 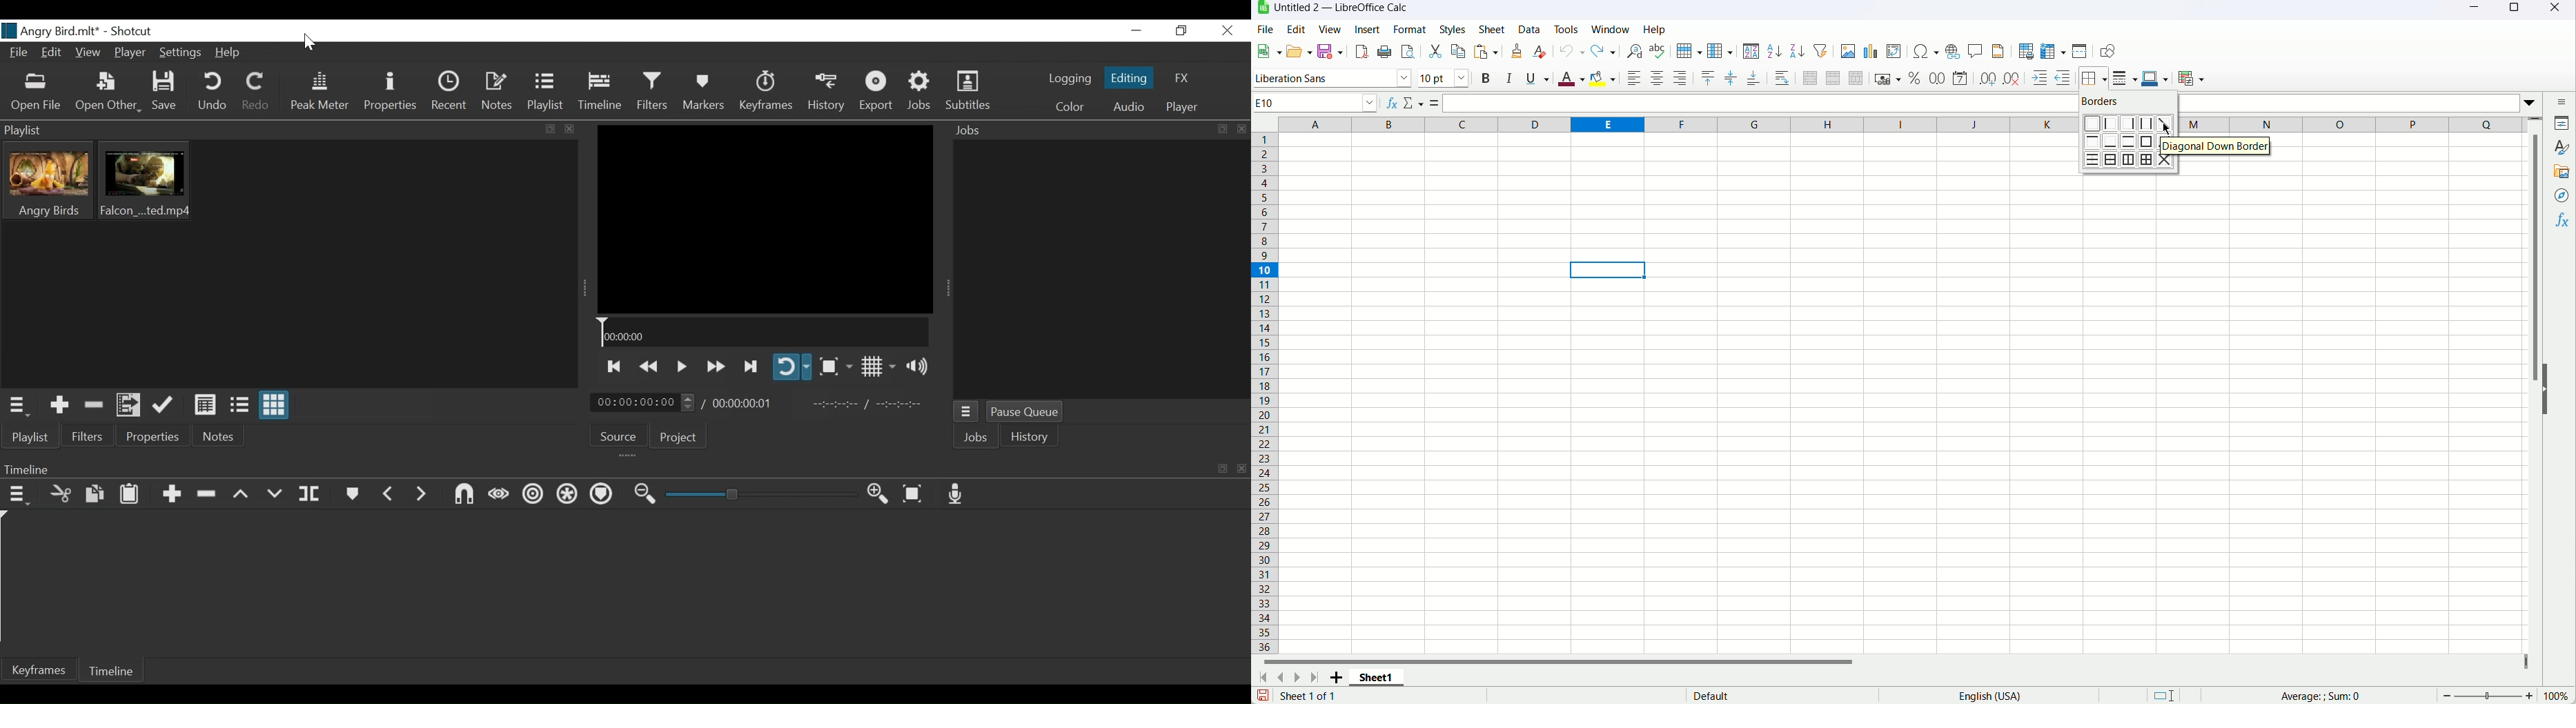 I want to click on istory, so click(x=1031, y=436).